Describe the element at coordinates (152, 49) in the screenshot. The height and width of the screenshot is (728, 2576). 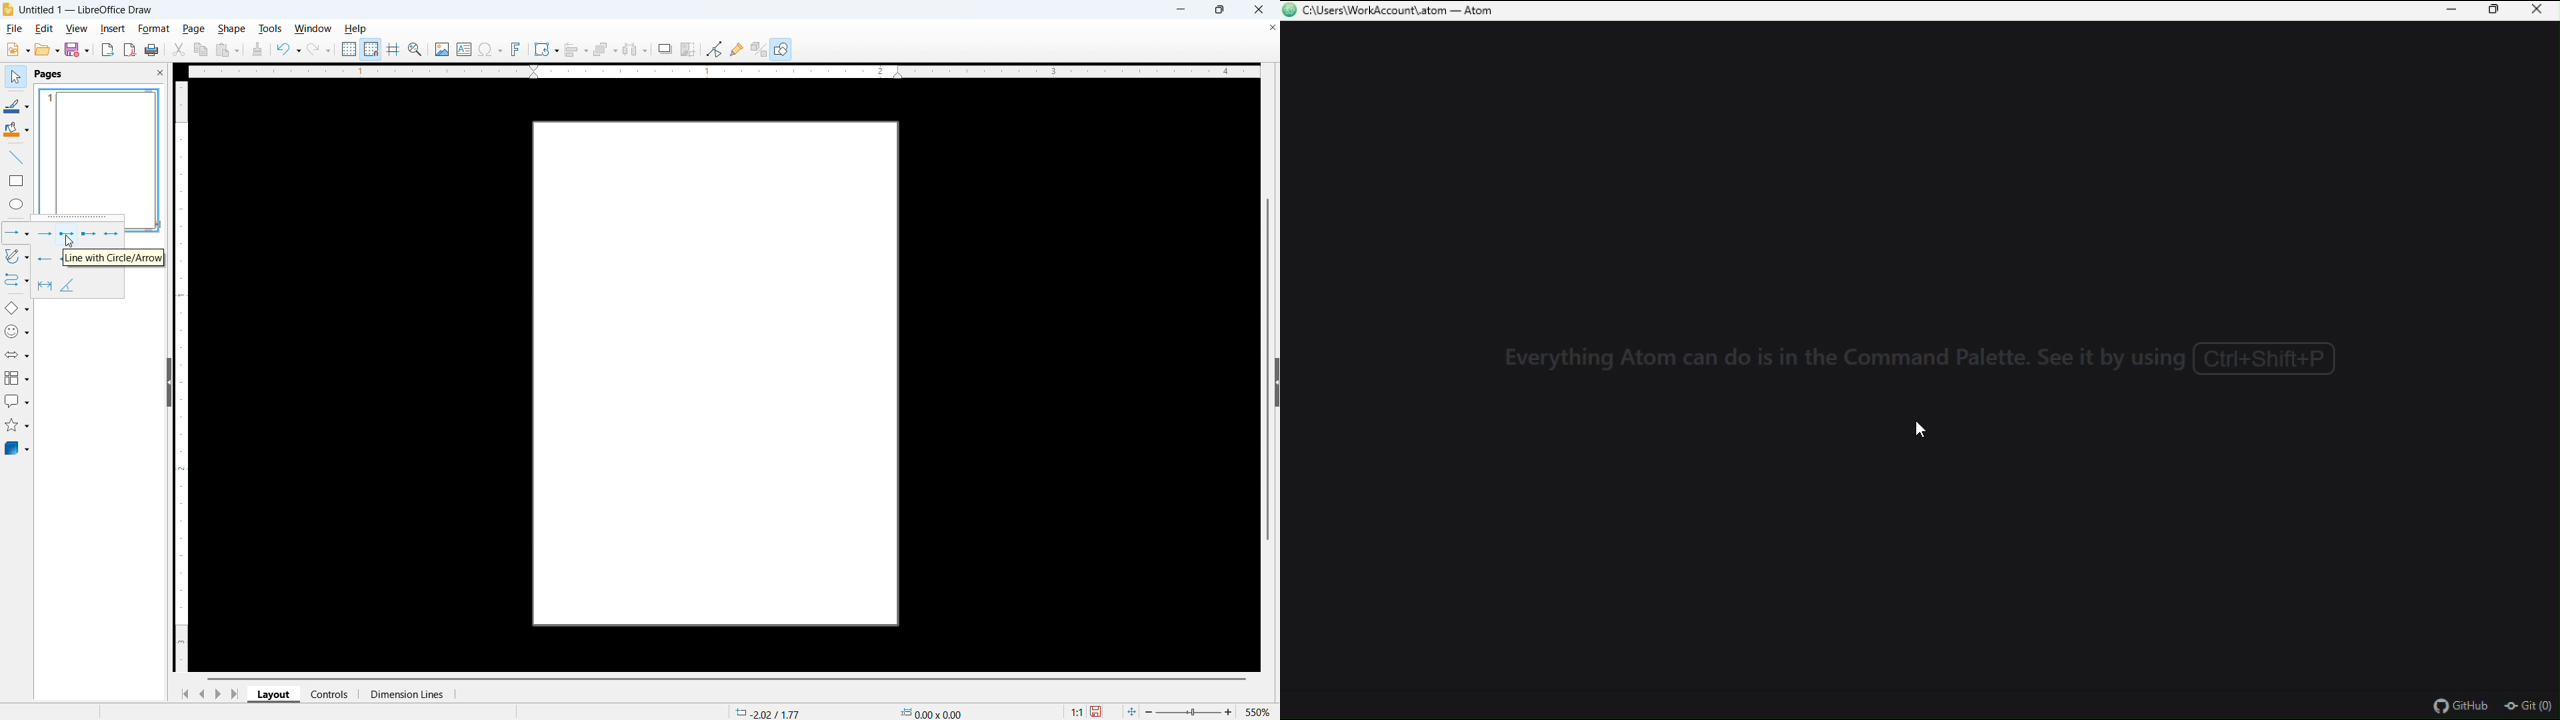
I see `print ` at that location.